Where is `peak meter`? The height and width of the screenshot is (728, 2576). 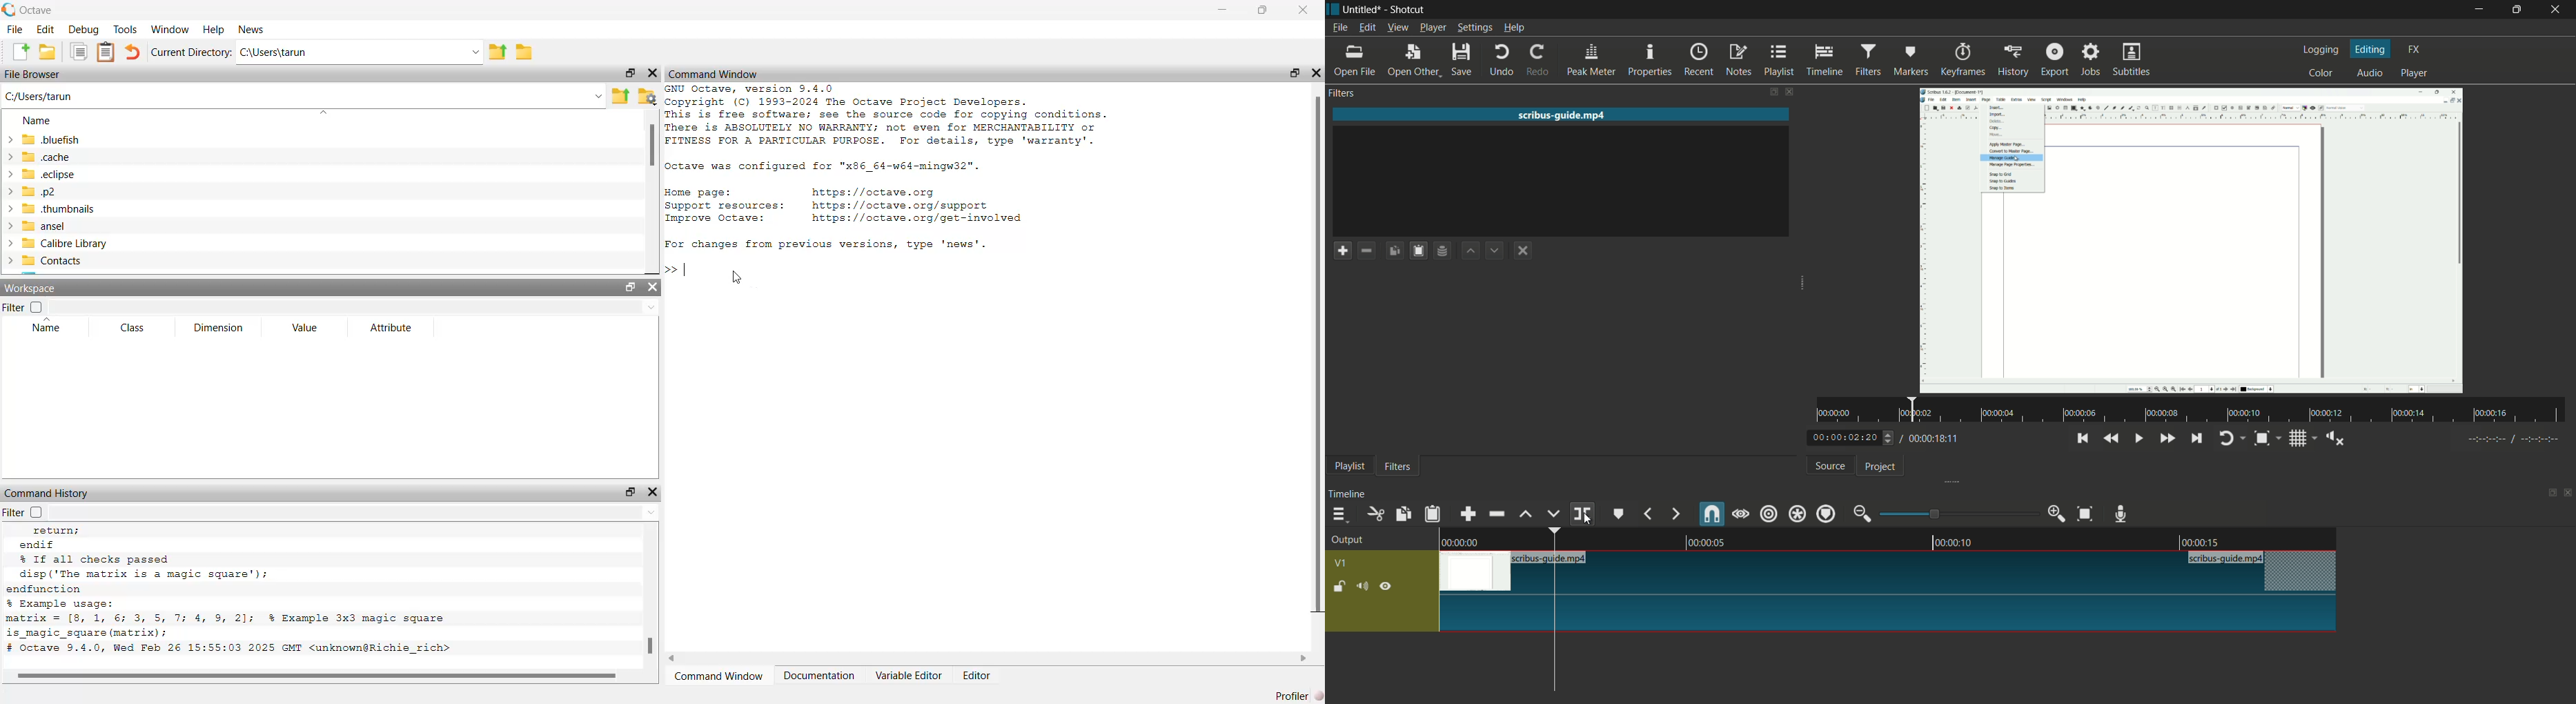 peak meter is located at coordinates (1592, 59).